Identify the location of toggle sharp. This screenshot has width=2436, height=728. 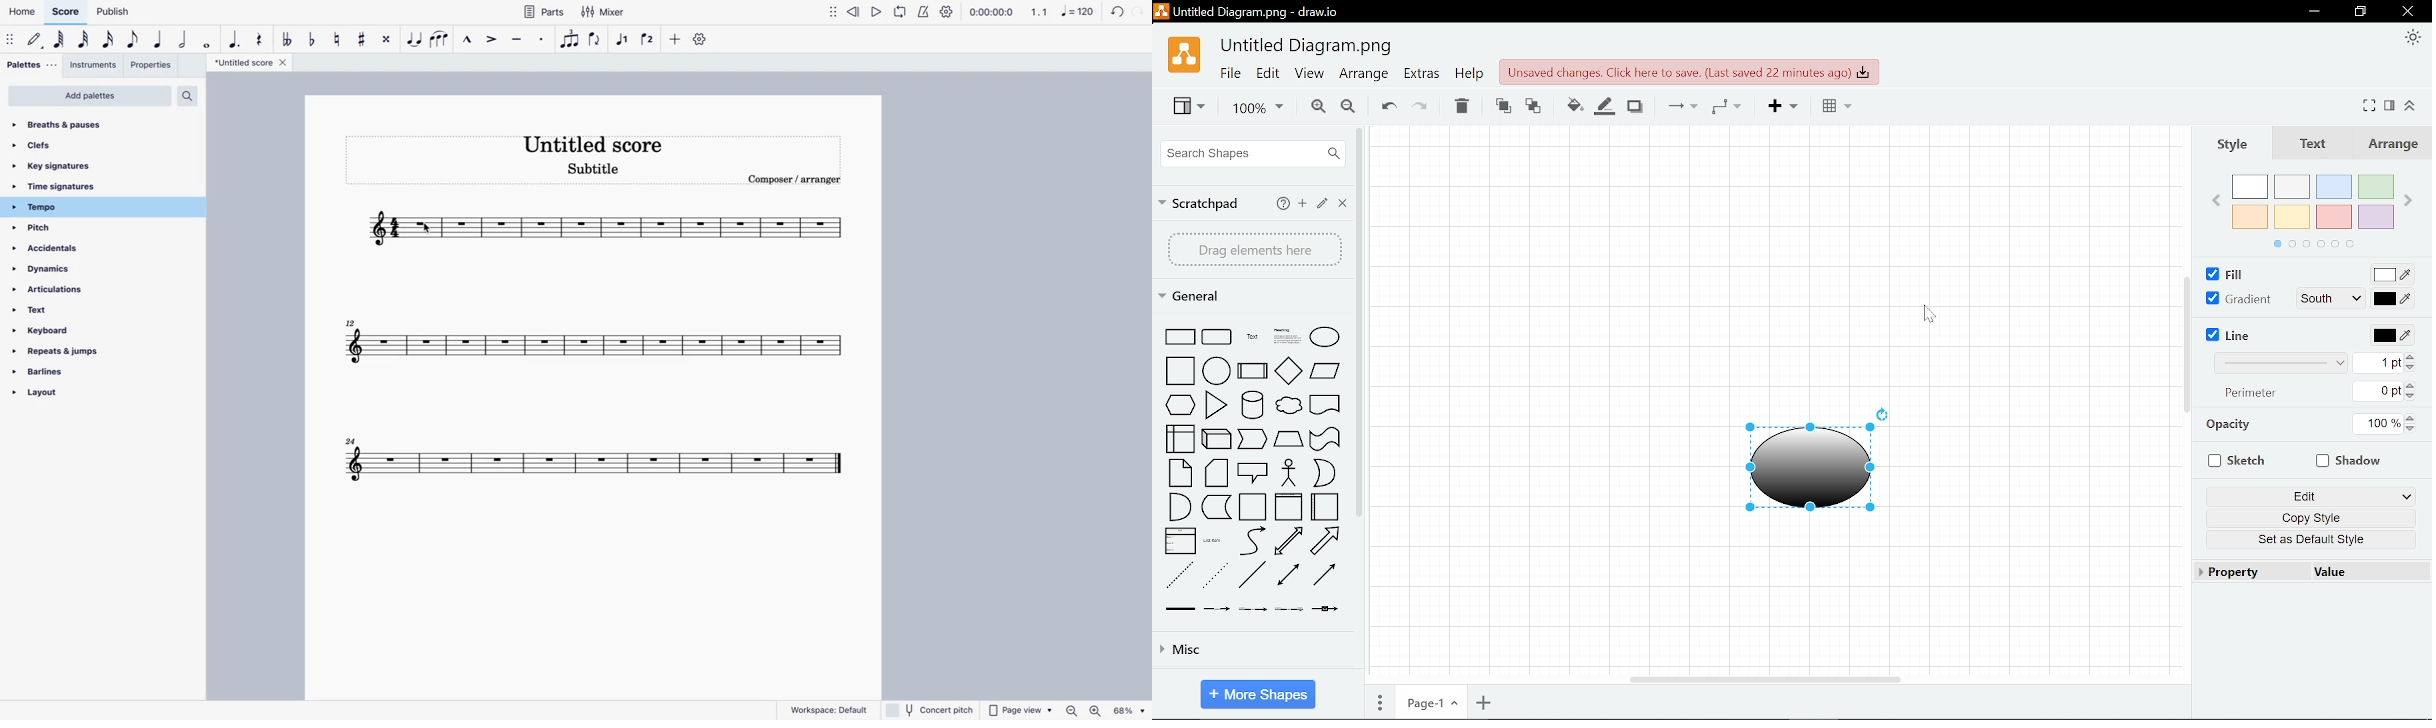
(363, 36).